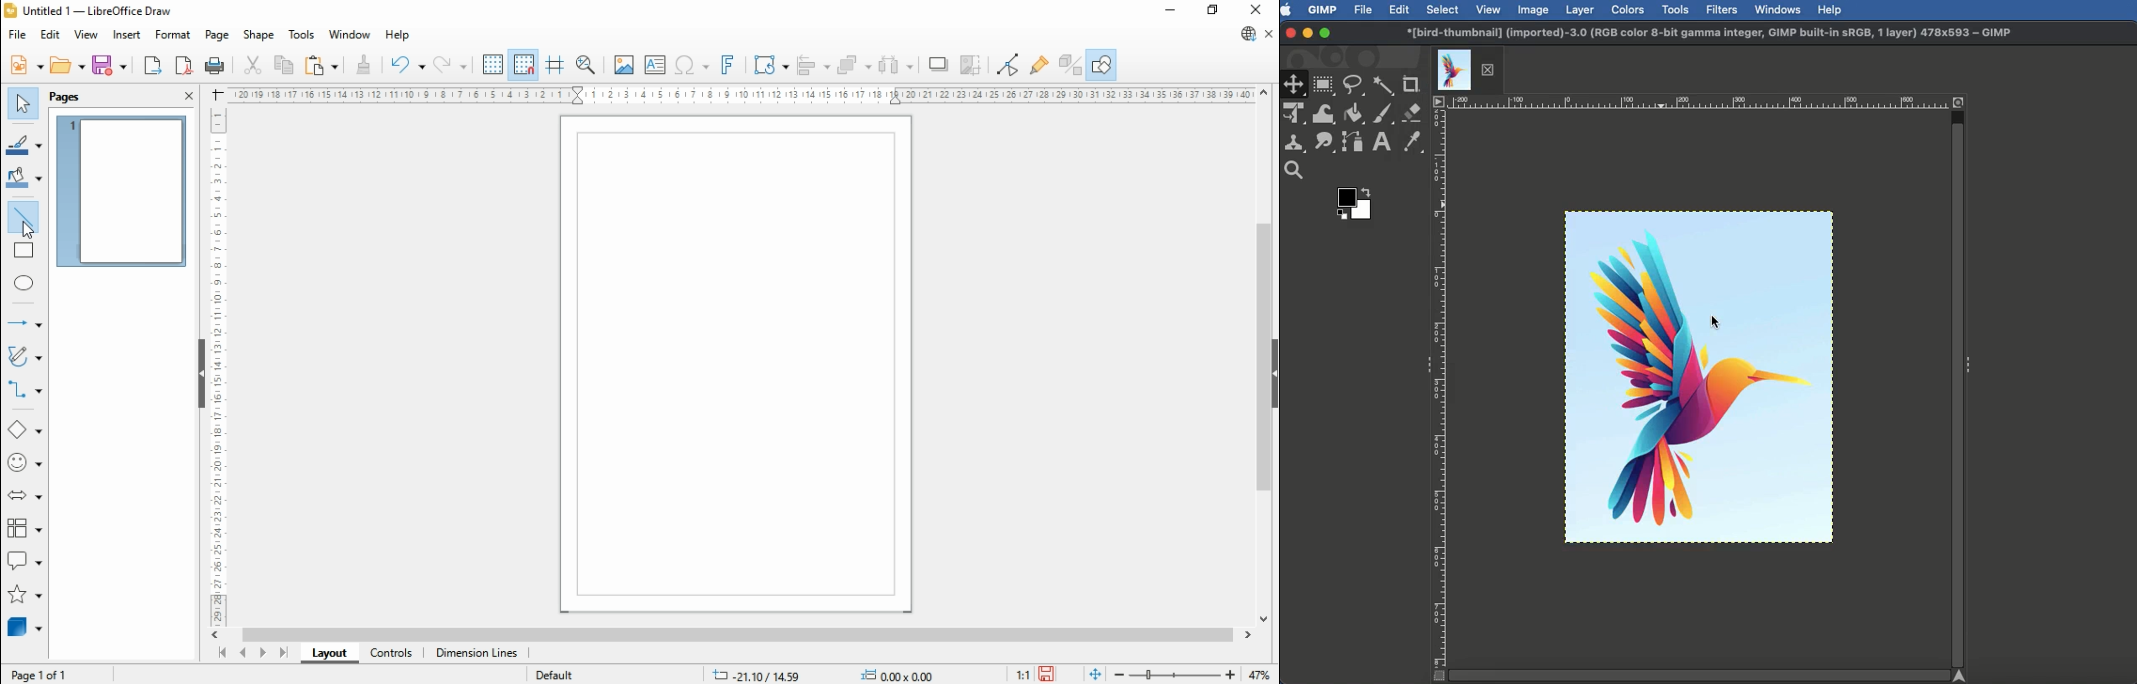 The width and height of the screenshot is (2156, 700). Describe the element at coordinates (65, 98) in the screenshot. I see `page` at that location.